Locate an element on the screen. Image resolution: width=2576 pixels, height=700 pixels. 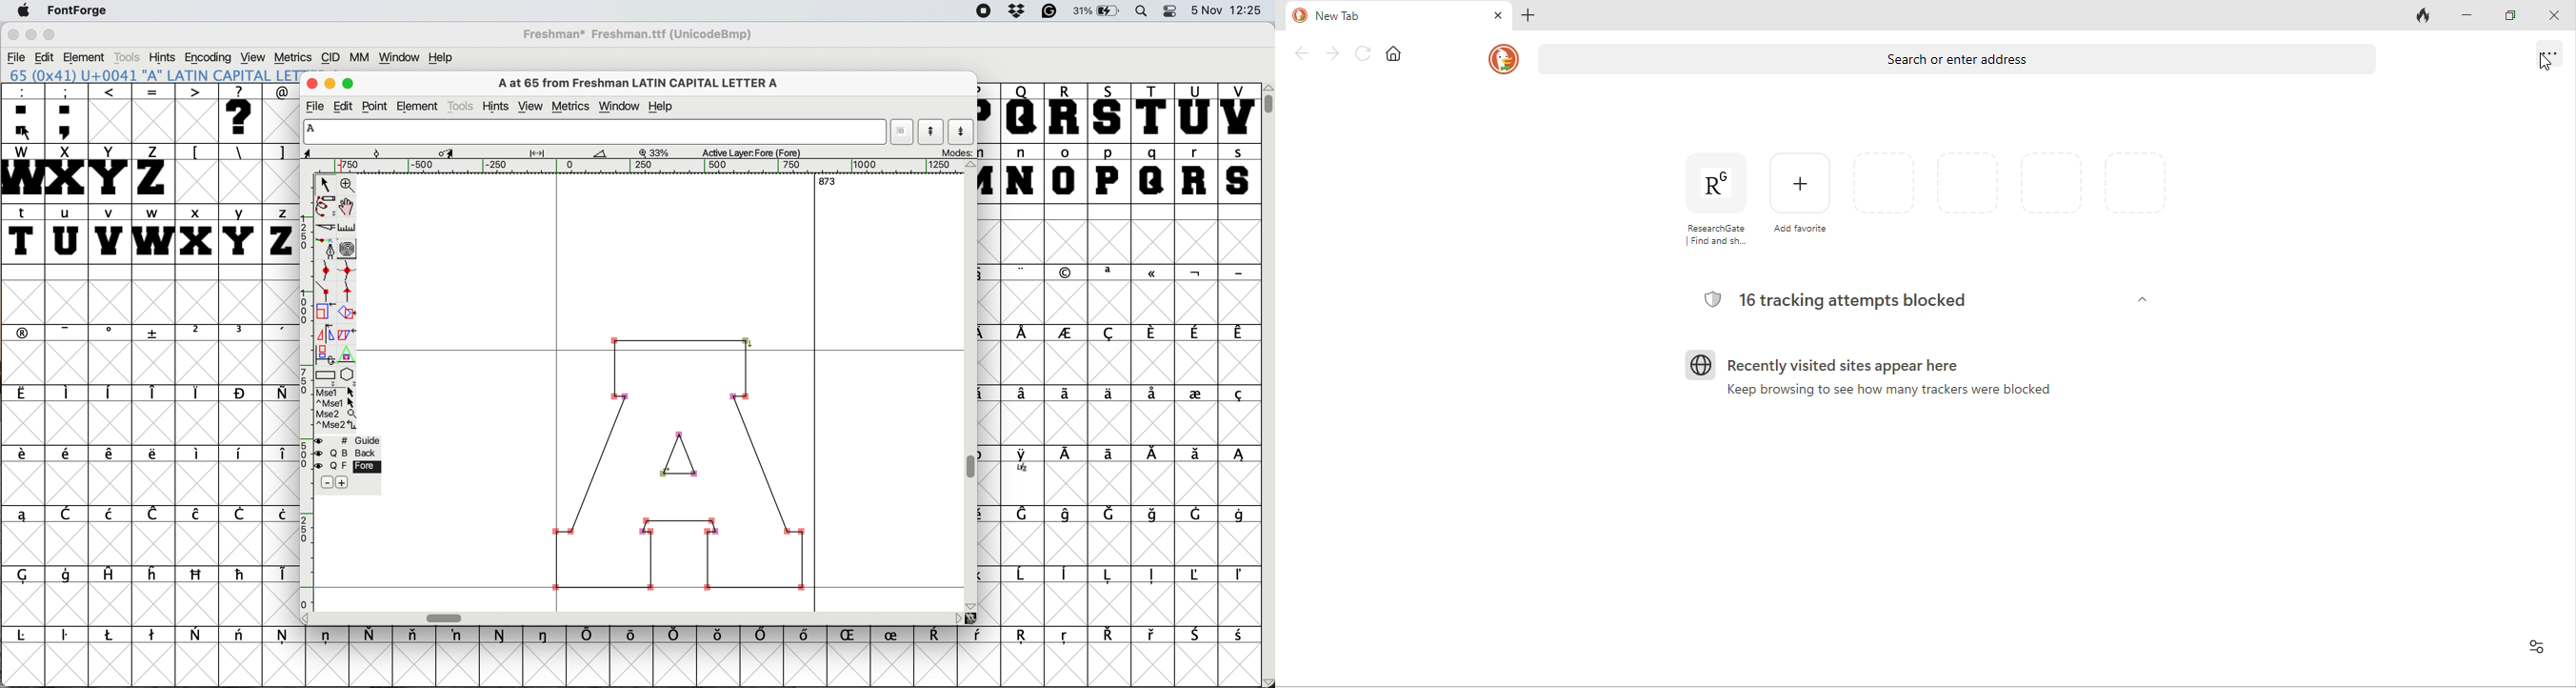
cid is located at coordinates (330, 56).